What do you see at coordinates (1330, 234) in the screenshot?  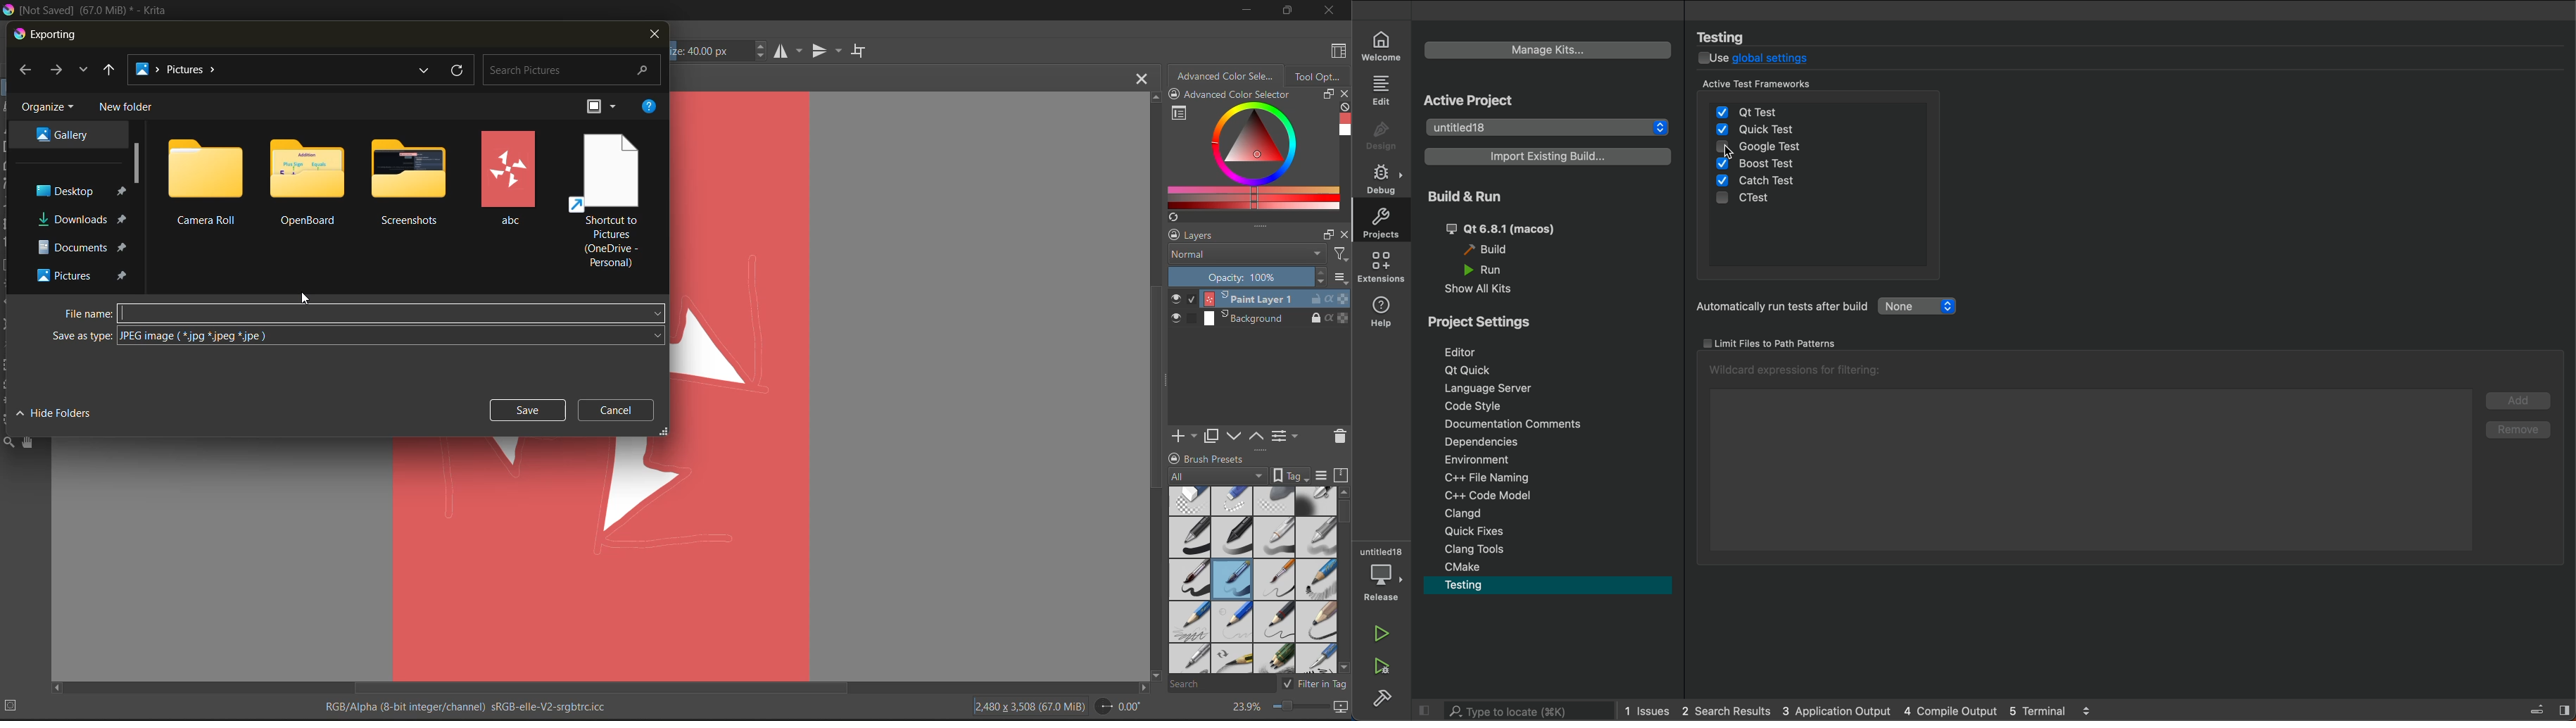 I see `float docker` at bounding box center [1330, 234].